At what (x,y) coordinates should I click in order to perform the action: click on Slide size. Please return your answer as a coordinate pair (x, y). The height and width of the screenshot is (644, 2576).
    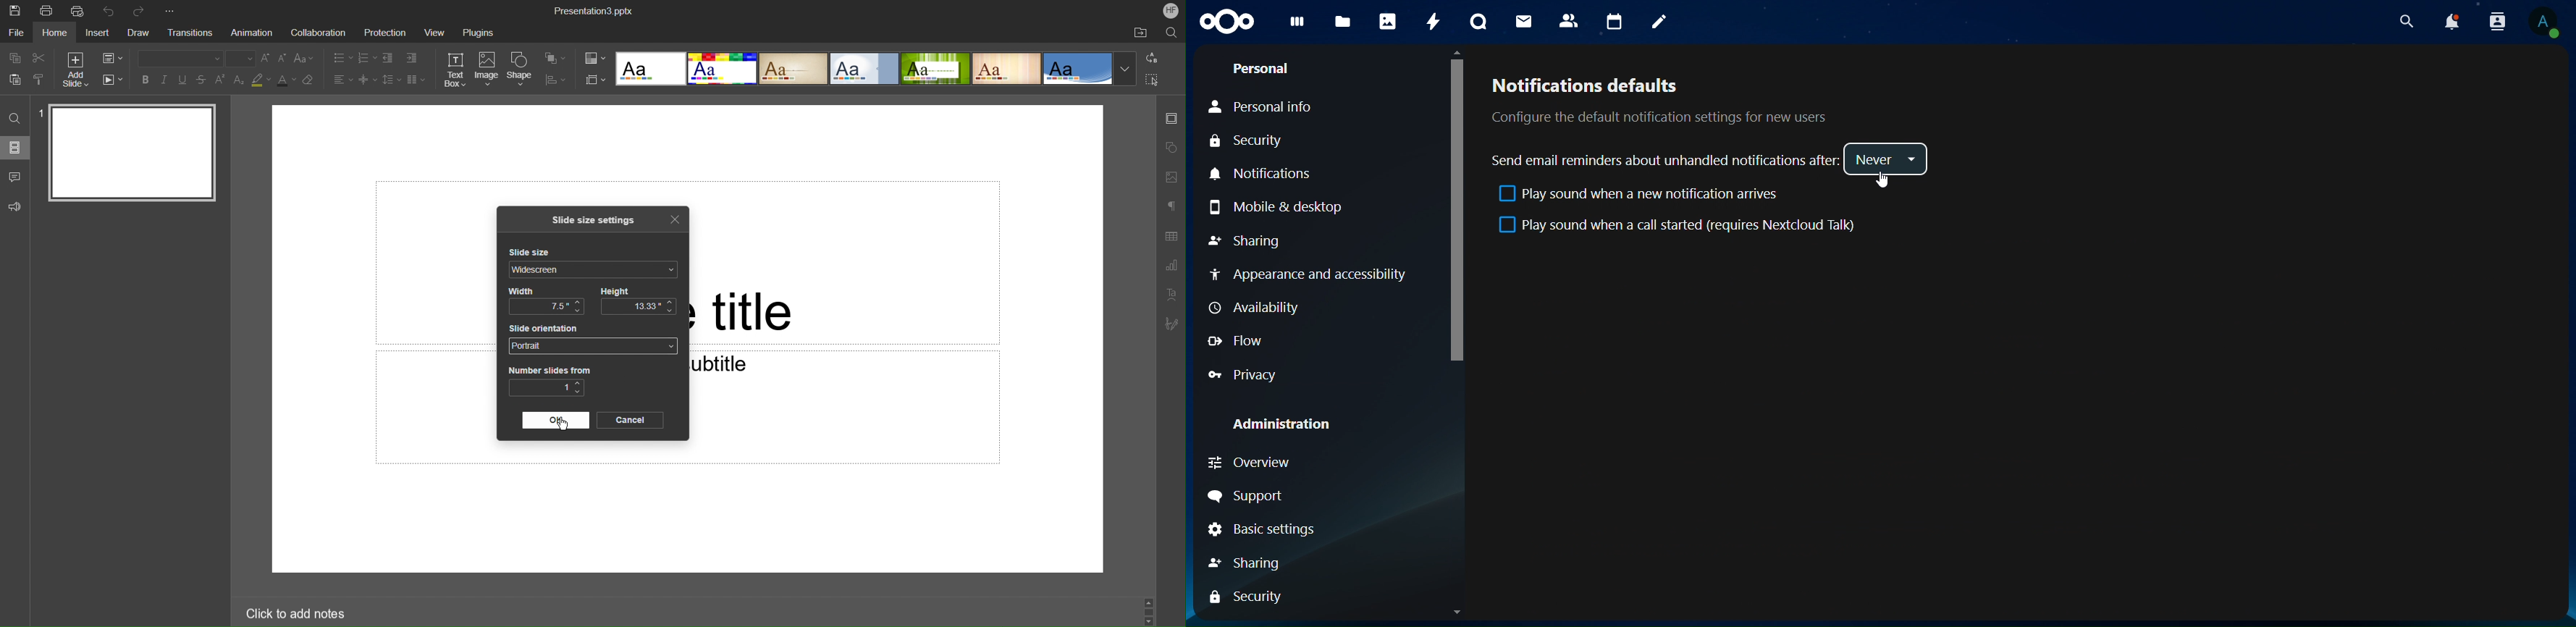
    Looking at the image, I should click on (534, 253).